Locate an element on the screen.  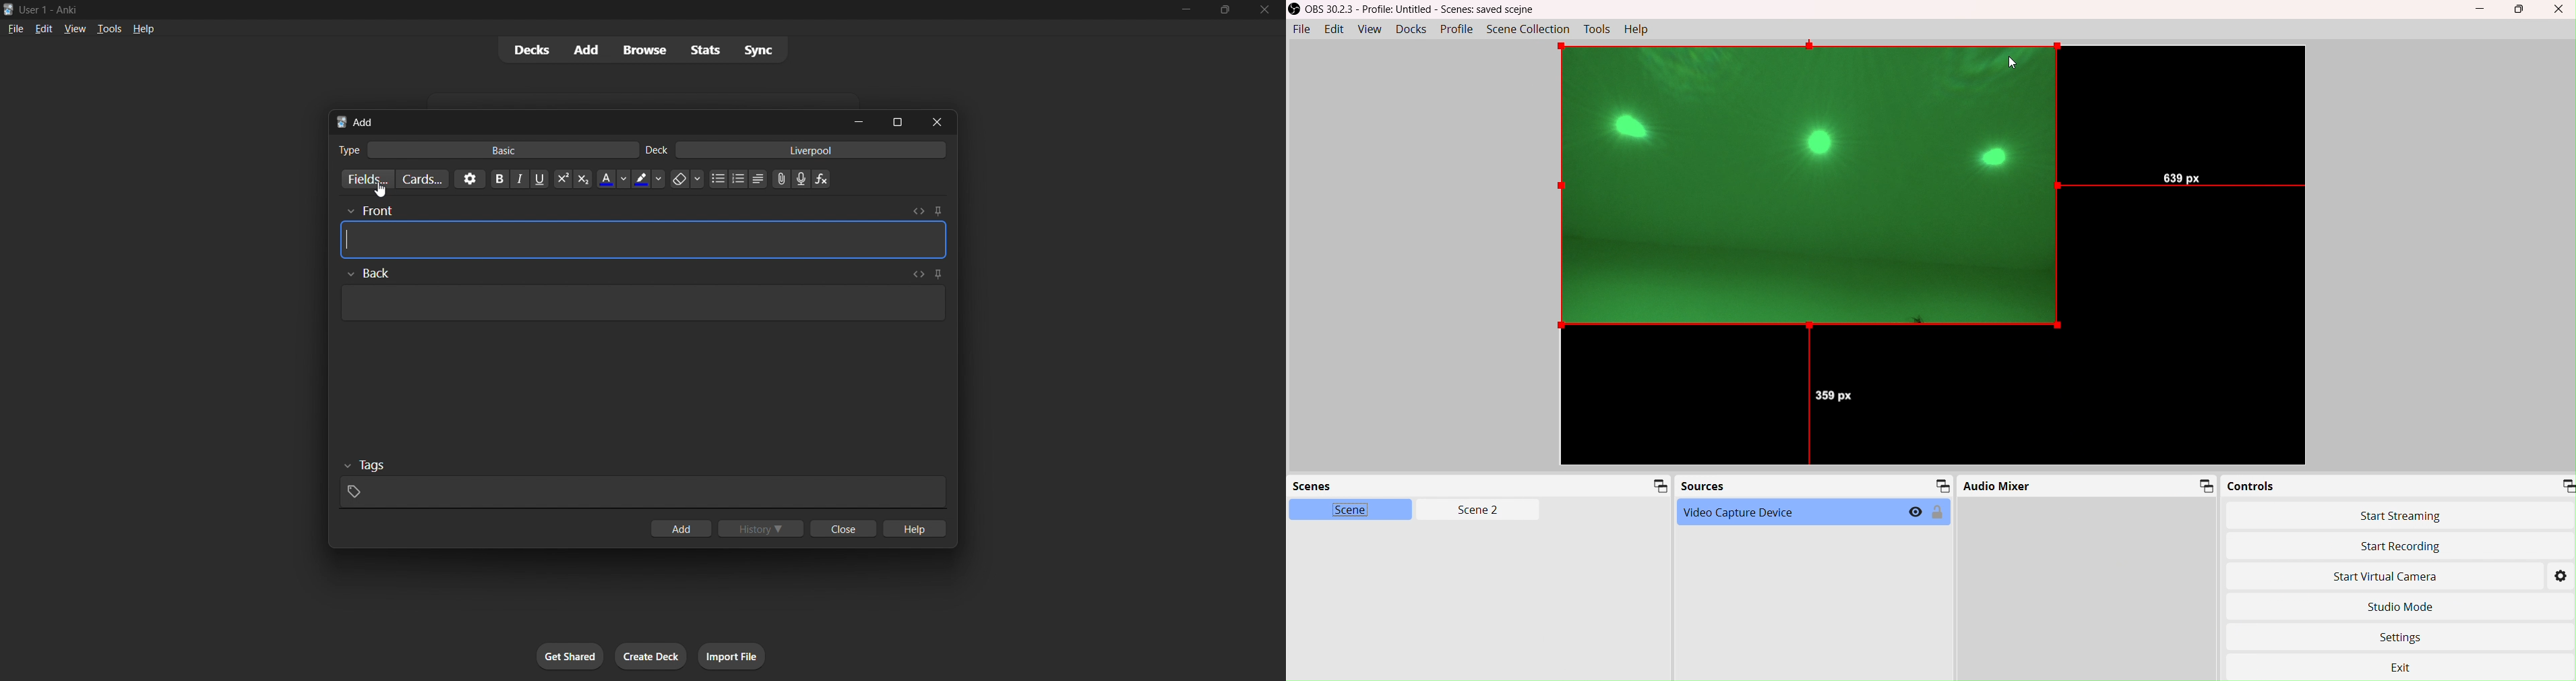
Record audio is located at coordinates (801, 179).